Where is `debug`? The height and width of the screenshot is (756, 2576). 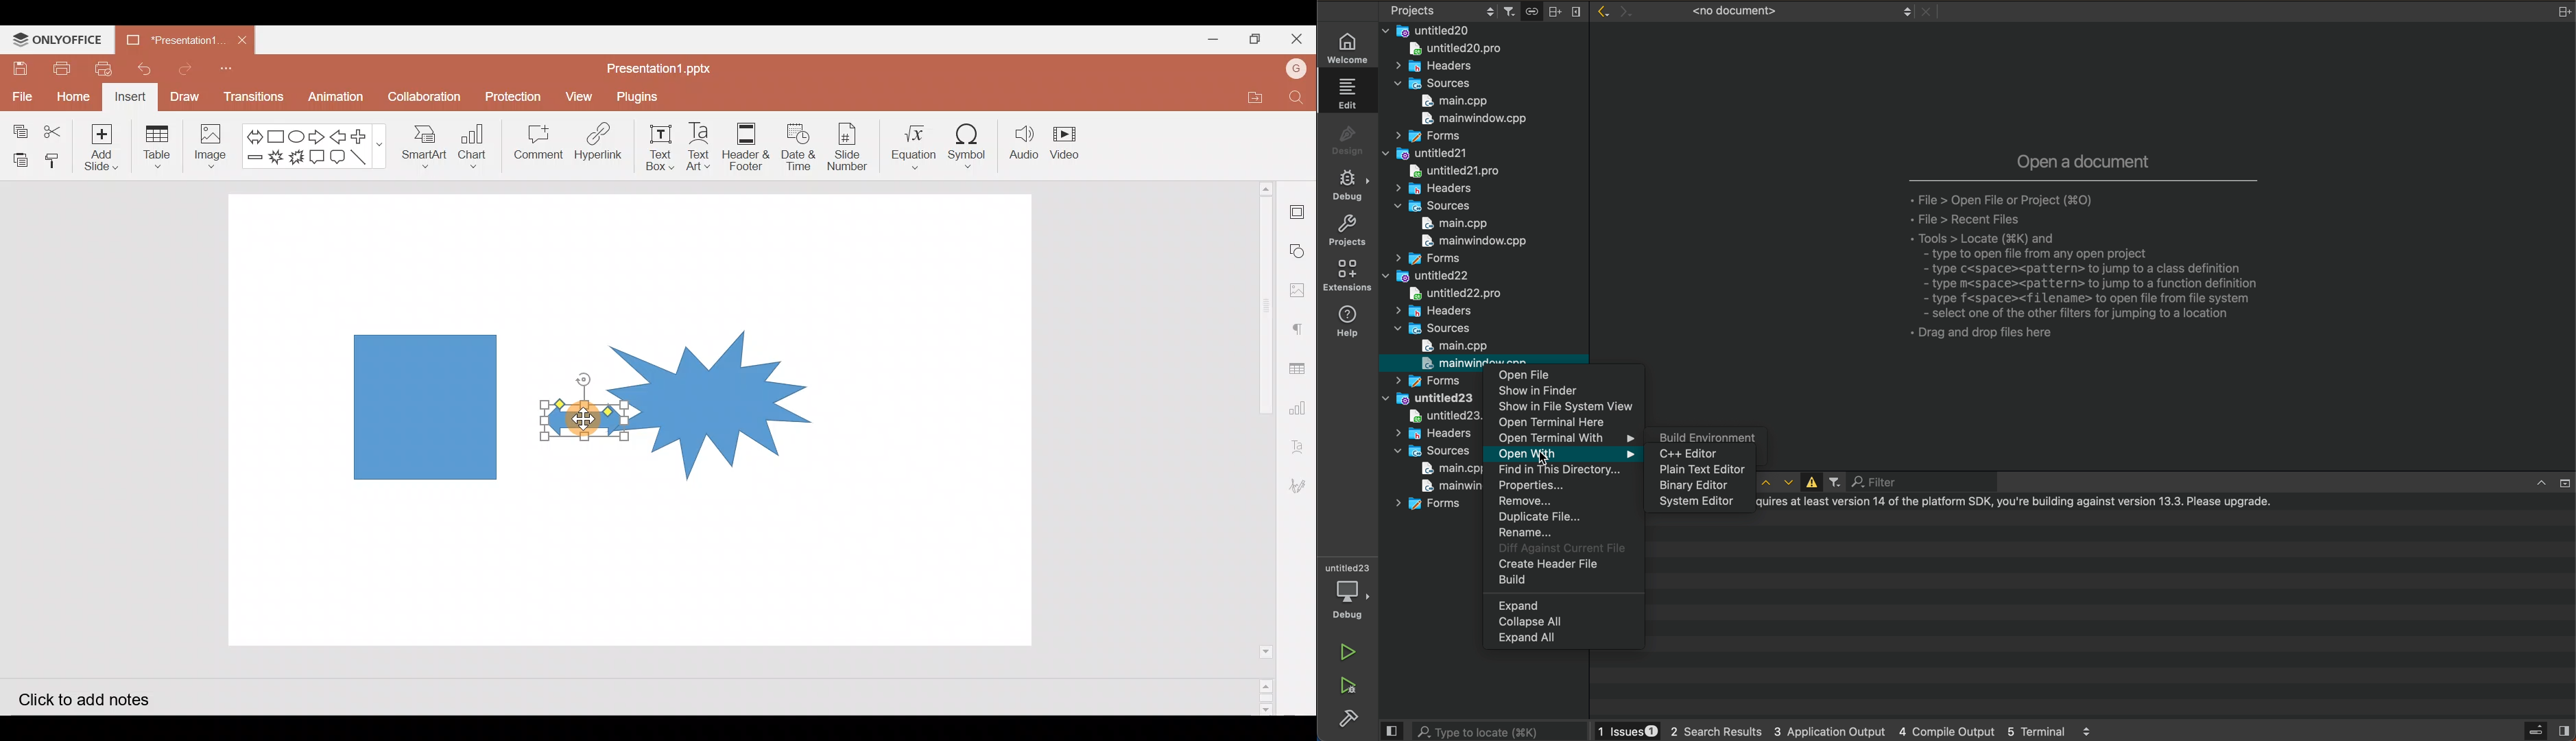
debug is located at coordinates (1347, 590).